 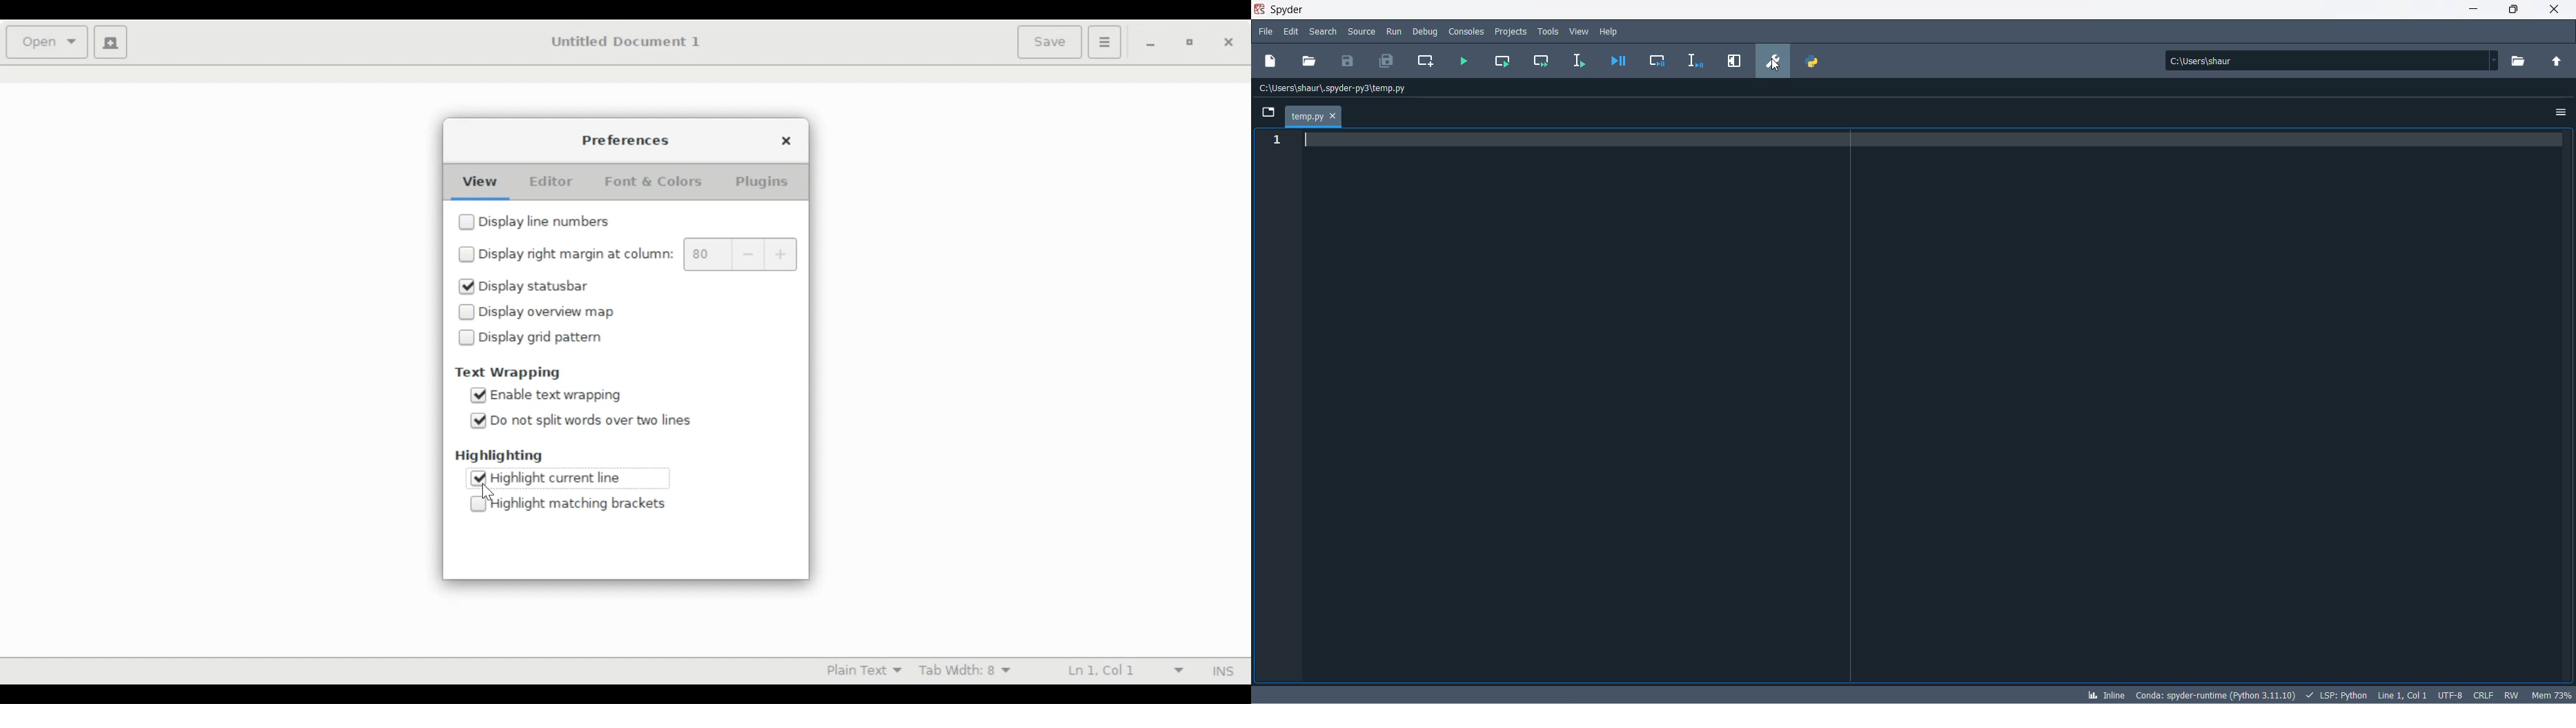 I want to click on run file, so click(x=1460, y=61).